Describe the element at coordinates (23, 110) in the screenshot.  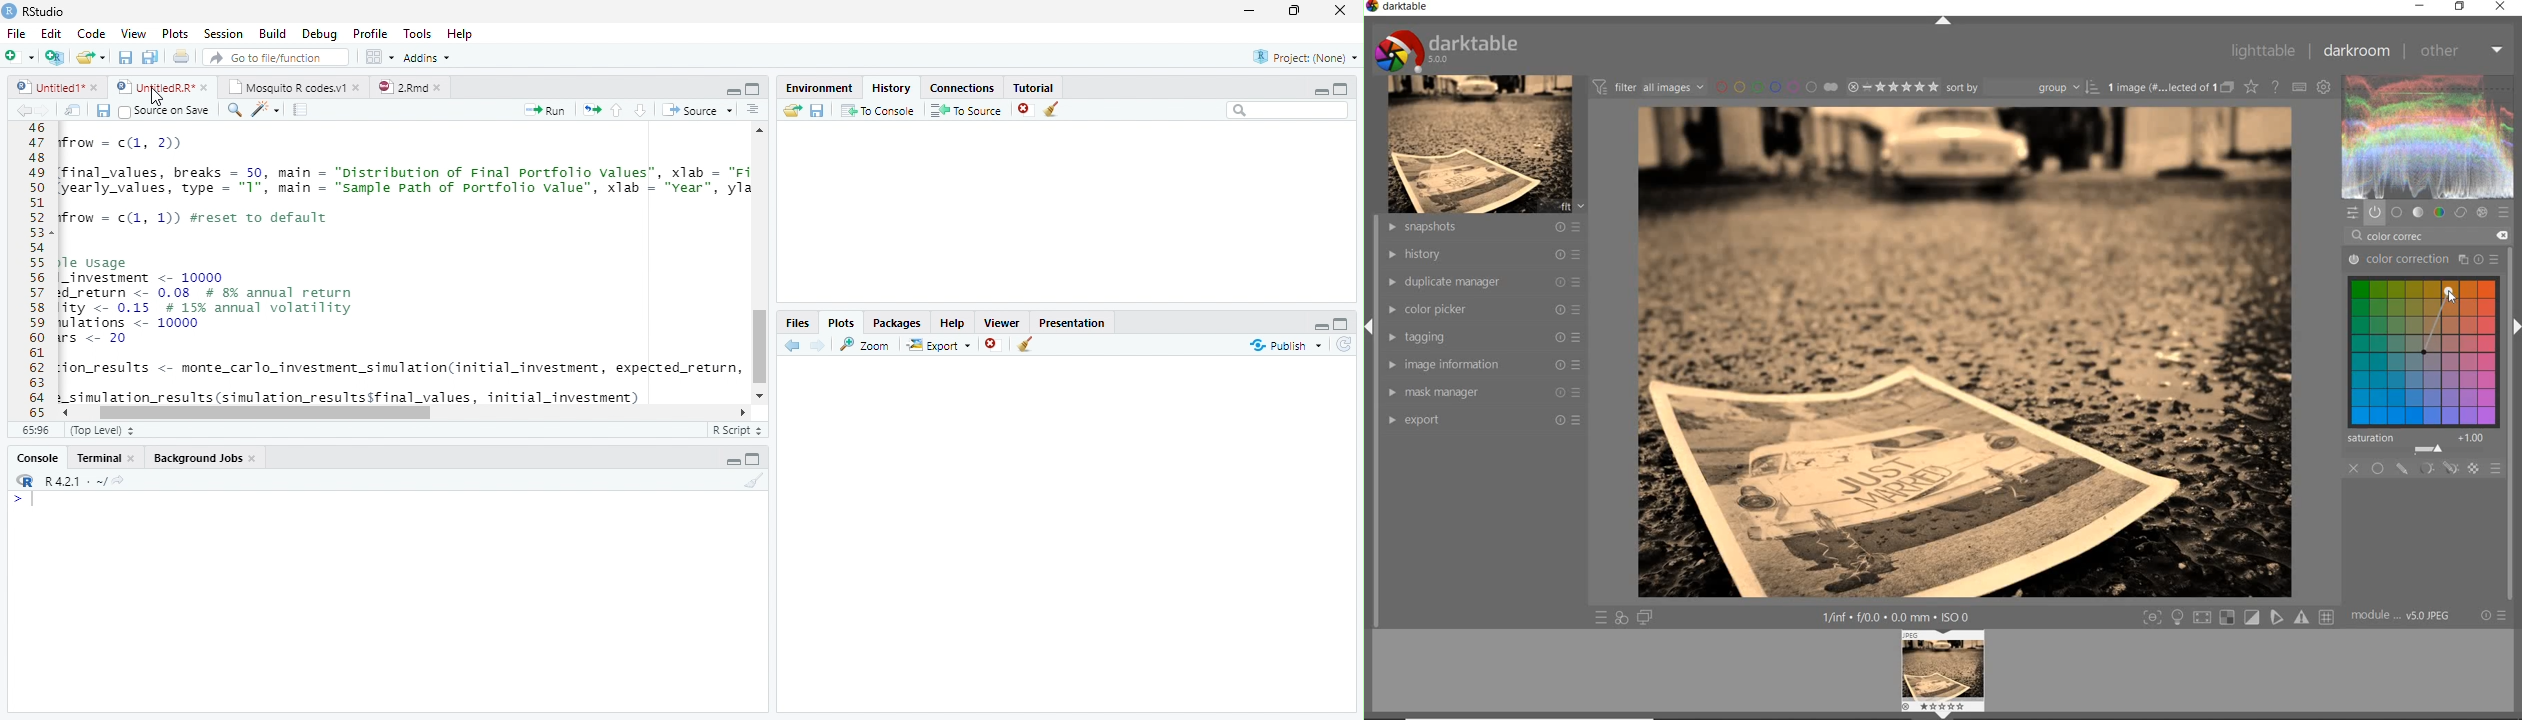
I see `previous source location` at that location.